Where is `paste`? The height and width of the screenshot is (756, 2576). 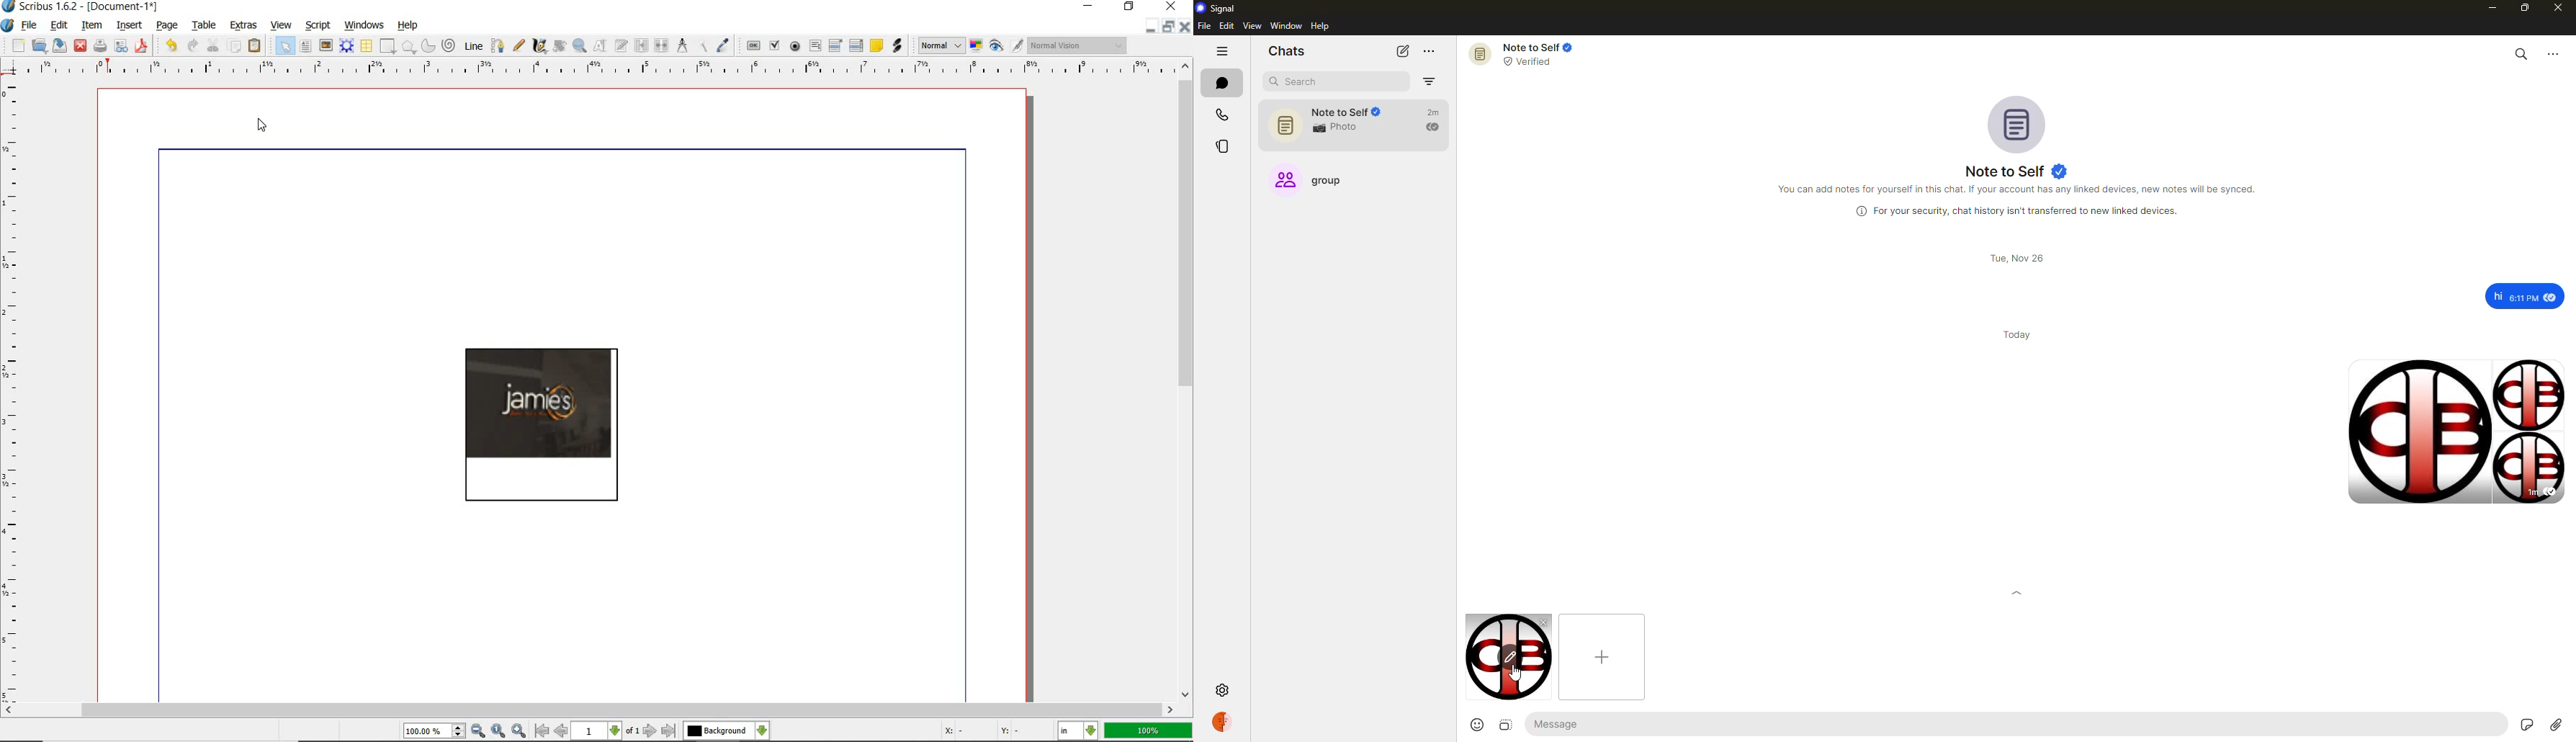
paste is located at coordinates (256, 45).